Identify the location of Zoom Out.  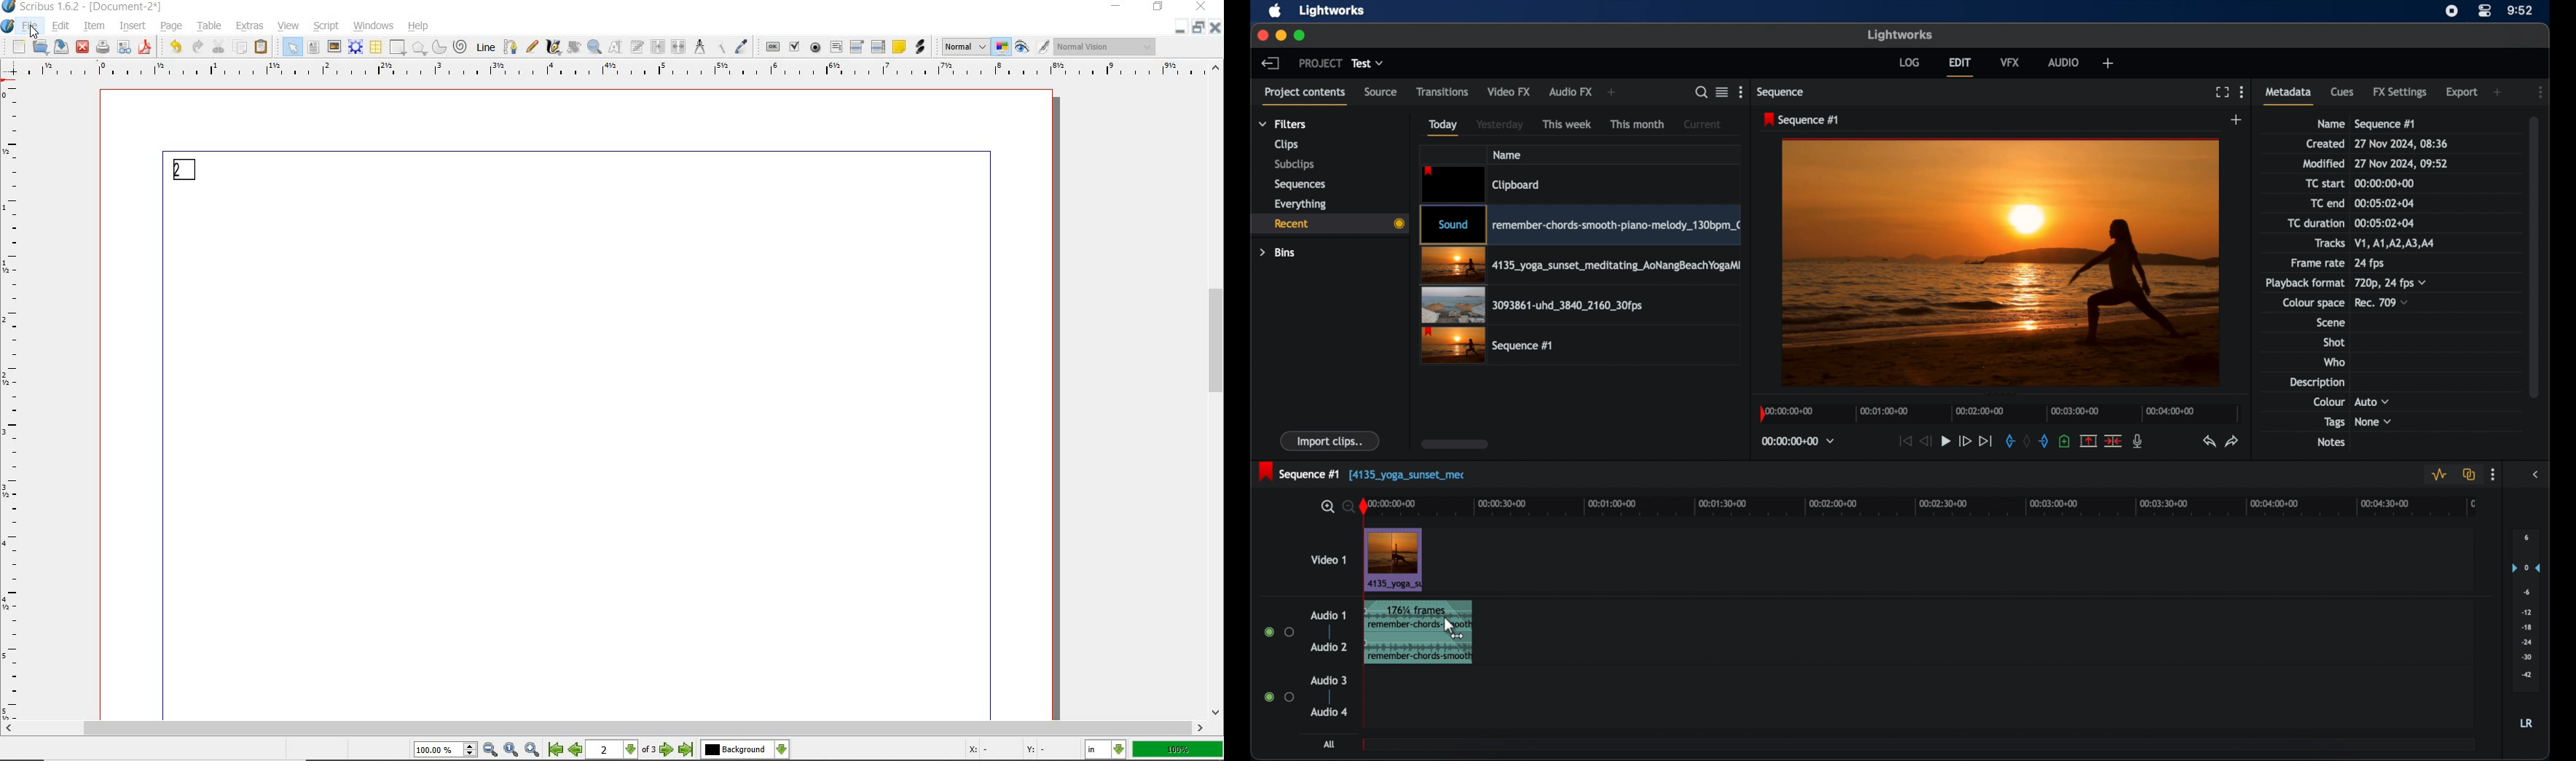
(491, 751).